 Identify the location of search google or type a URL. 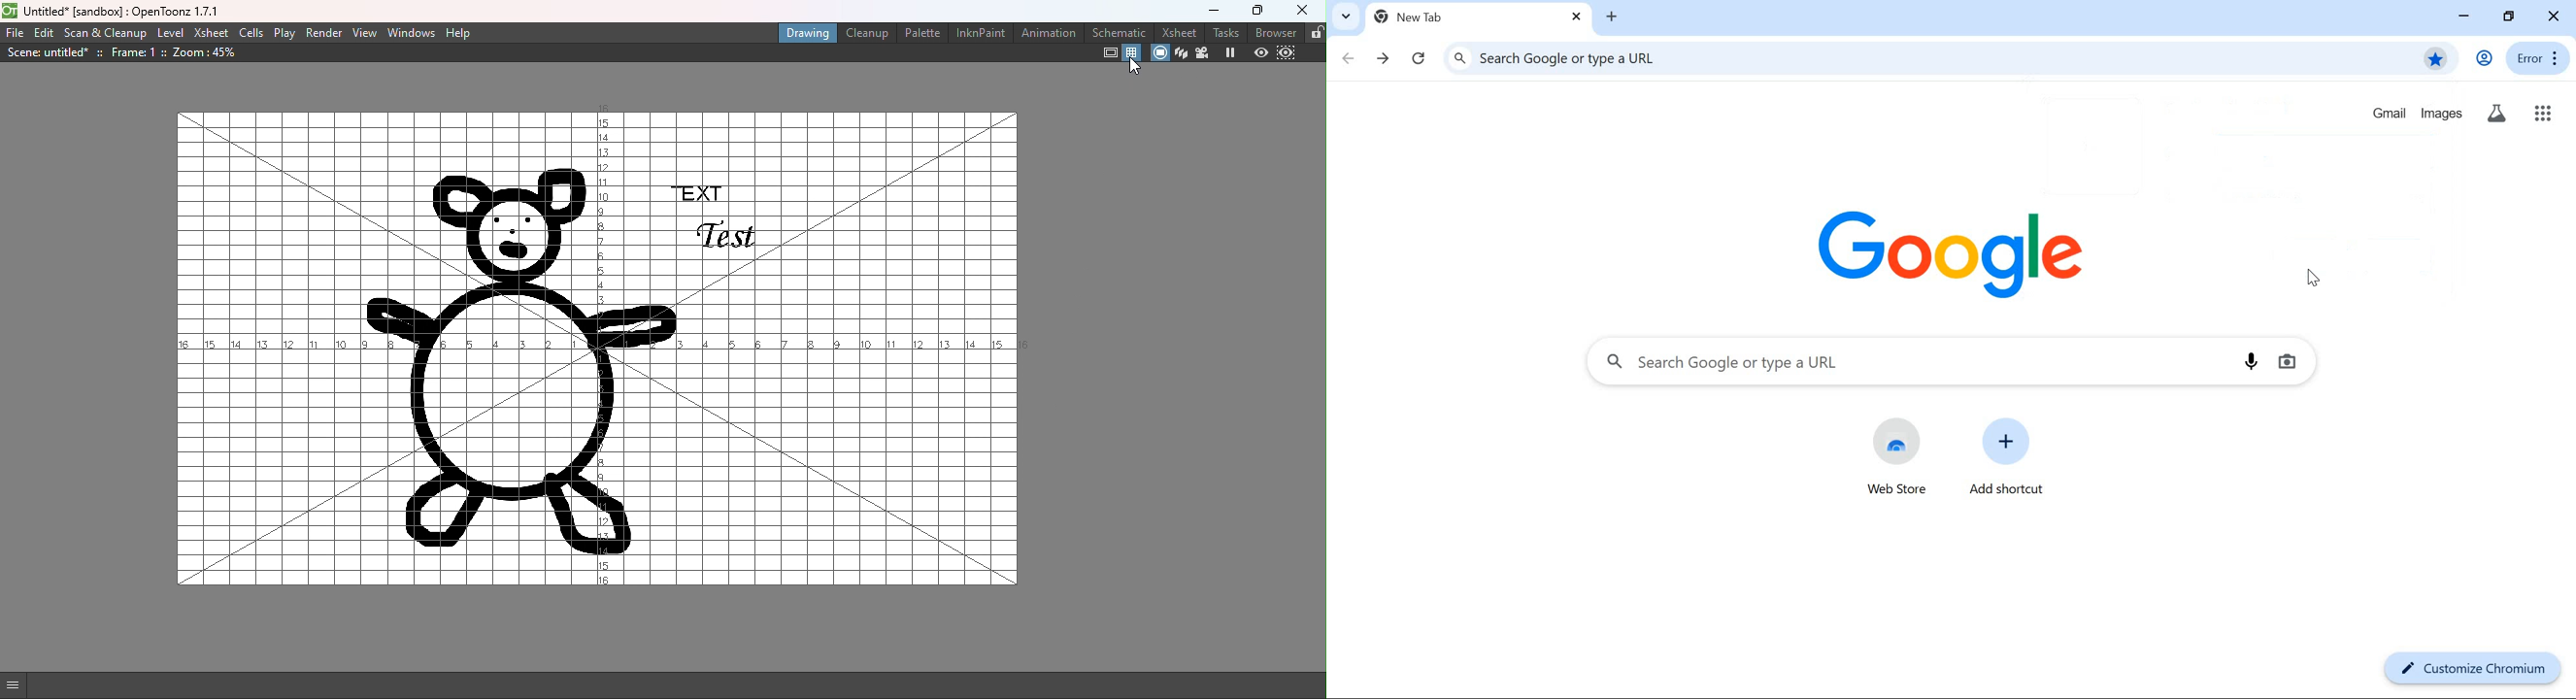
(1904, 57).